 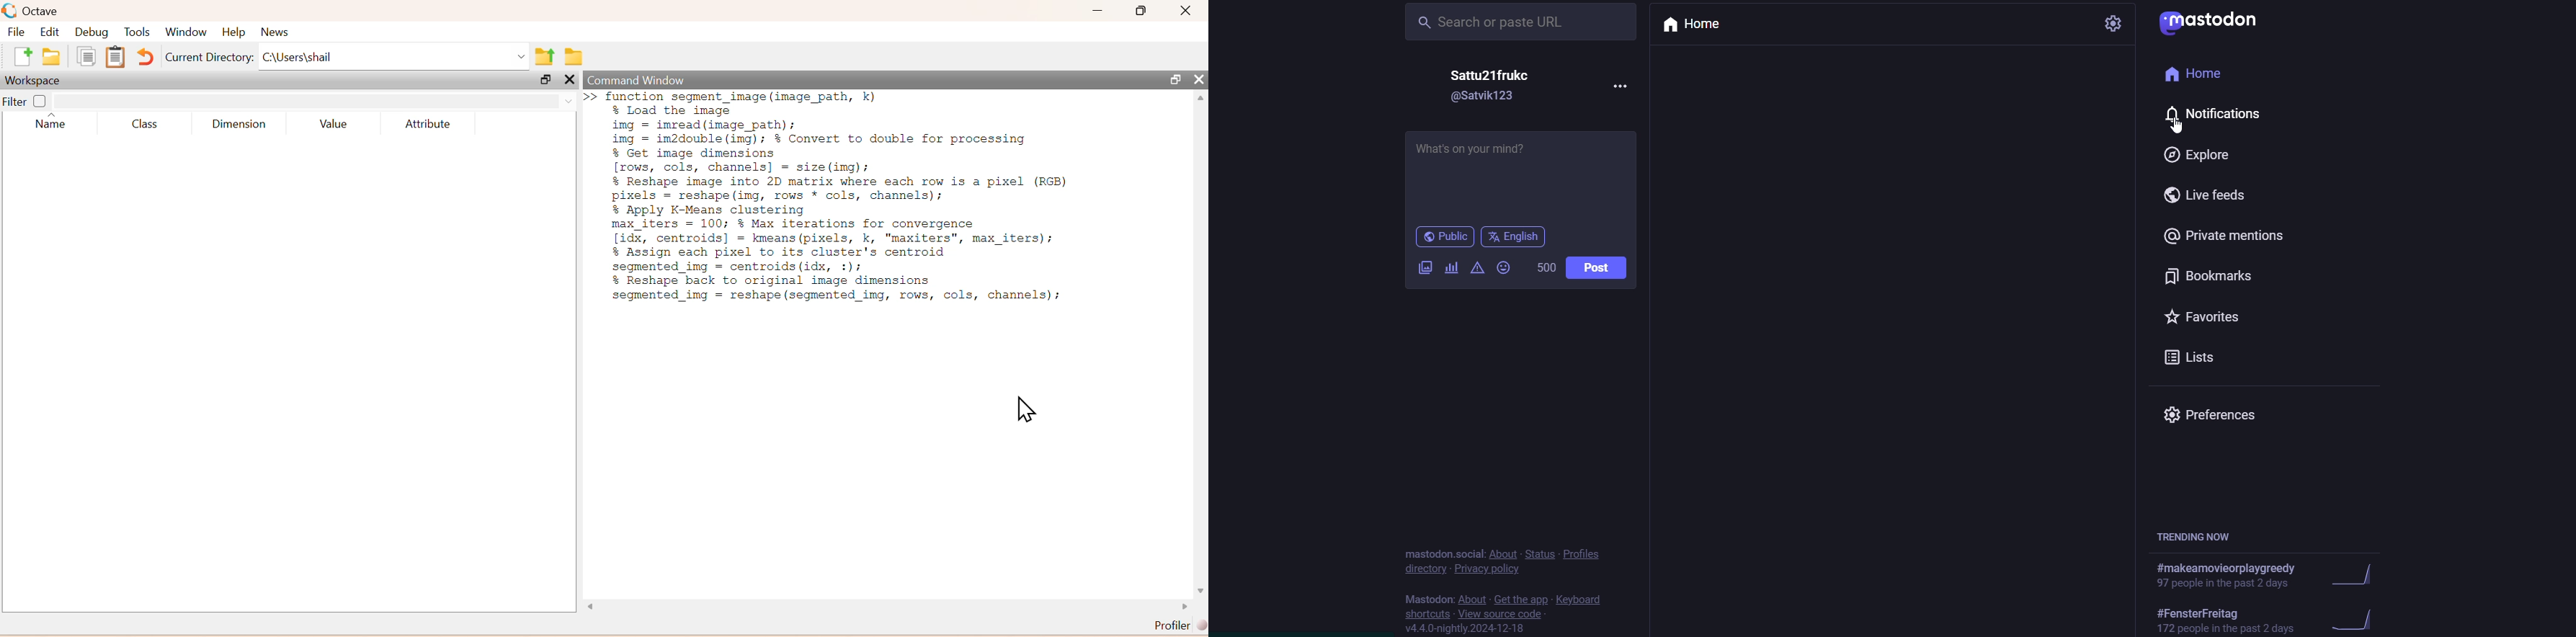 What do you see at coordinates (1585, 553) in the screenshot?
I see `profiles` at bounding box center [1585, 553].